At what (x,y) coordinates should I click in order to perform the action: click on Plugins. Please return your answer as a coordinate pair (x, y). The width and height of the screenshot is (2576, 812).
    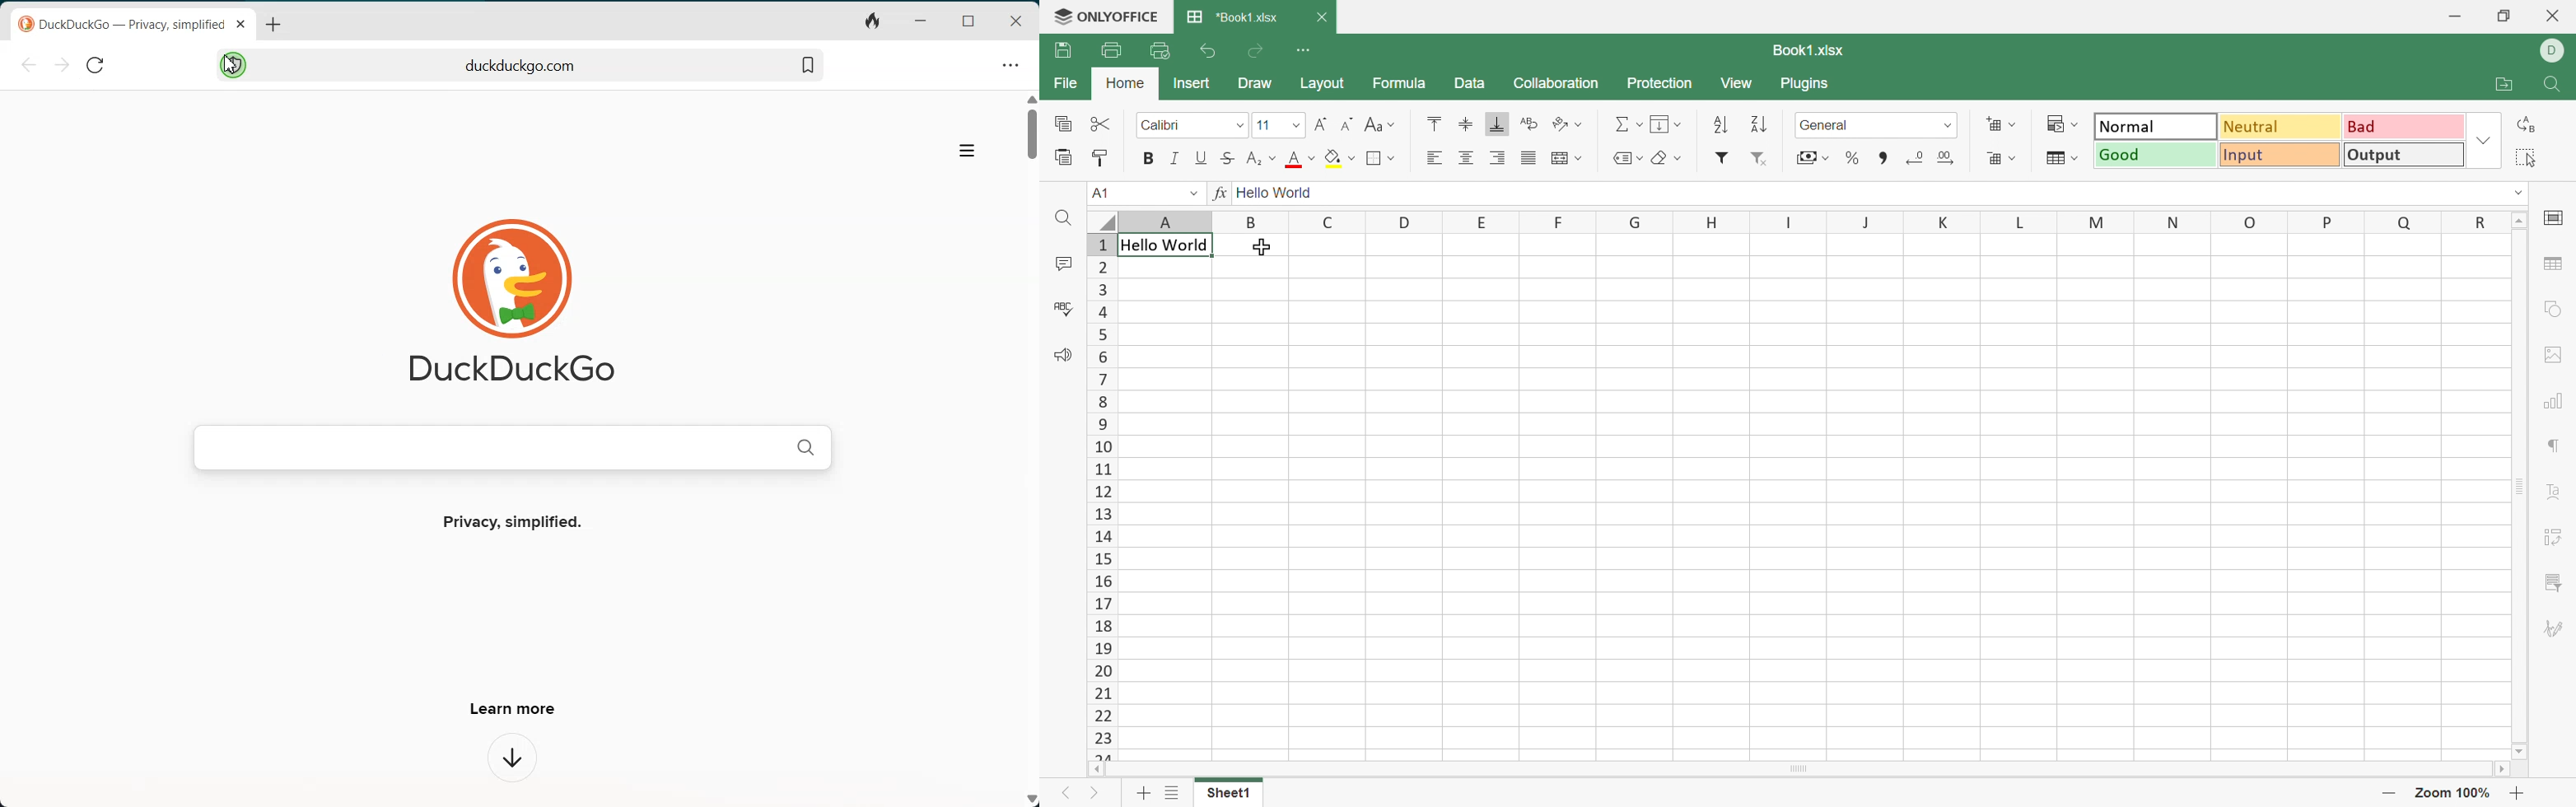
    Looking at the image, I should click on (1804, 86).